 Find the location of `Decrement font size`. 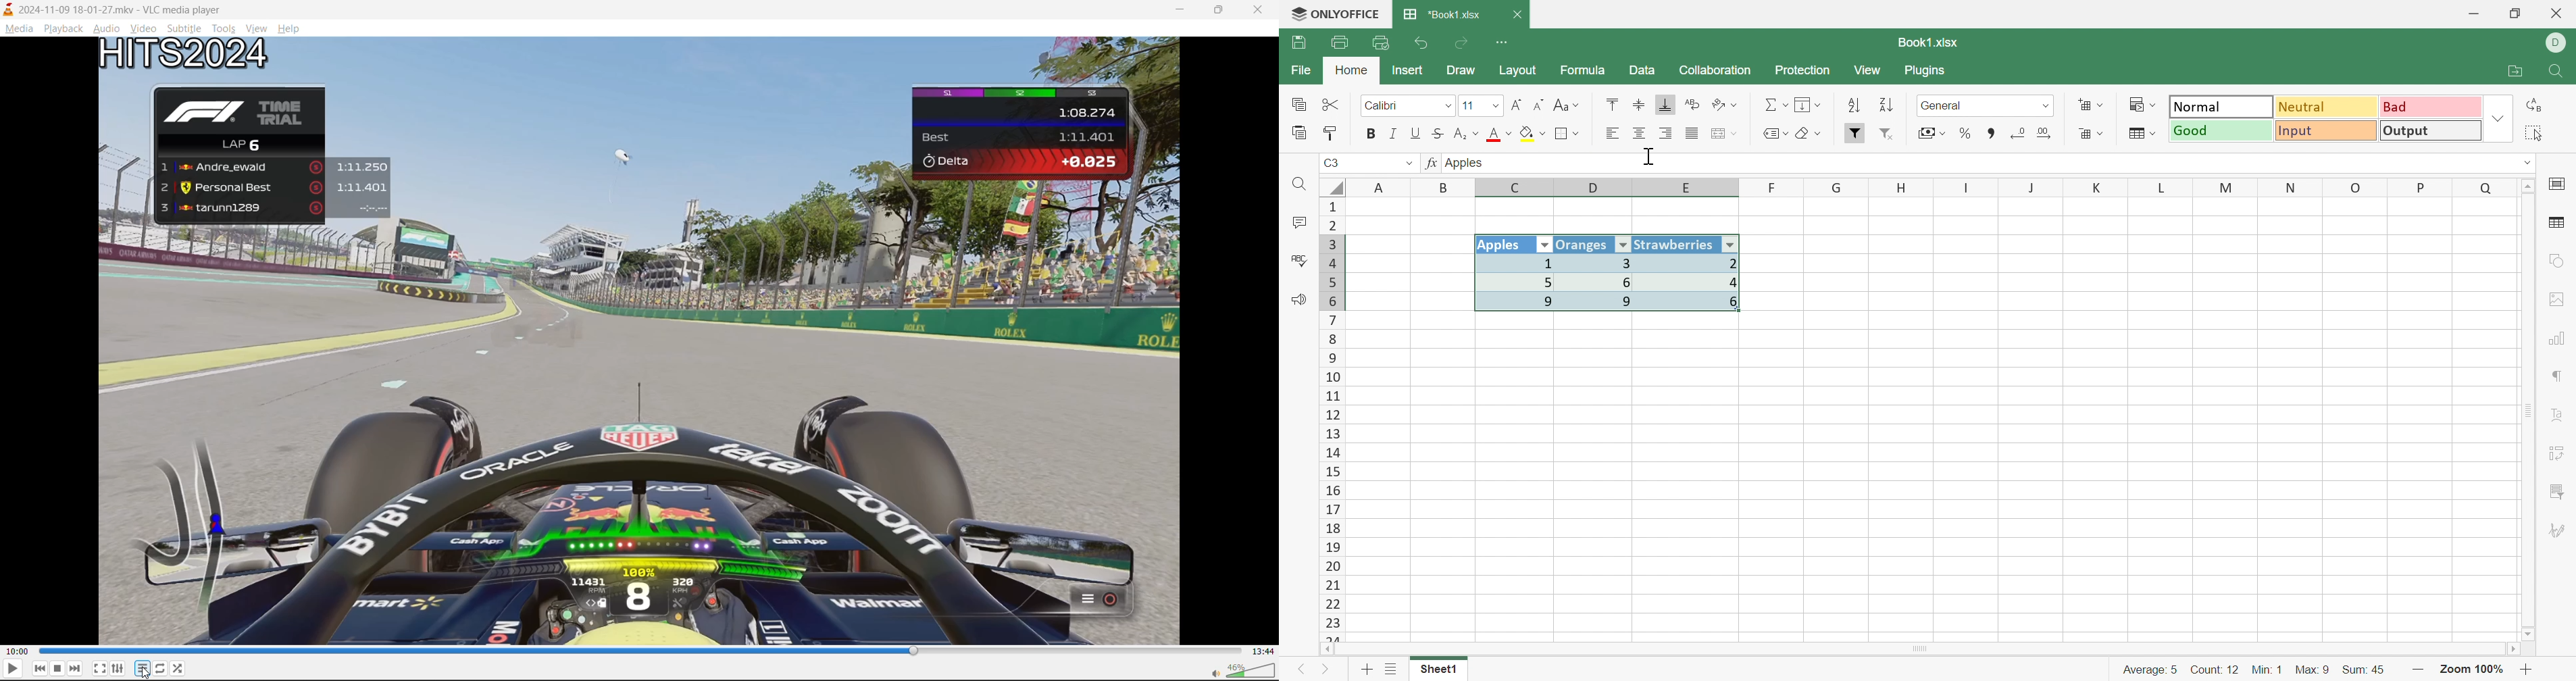

Decrement font size is located at coordinates (1539, 105).